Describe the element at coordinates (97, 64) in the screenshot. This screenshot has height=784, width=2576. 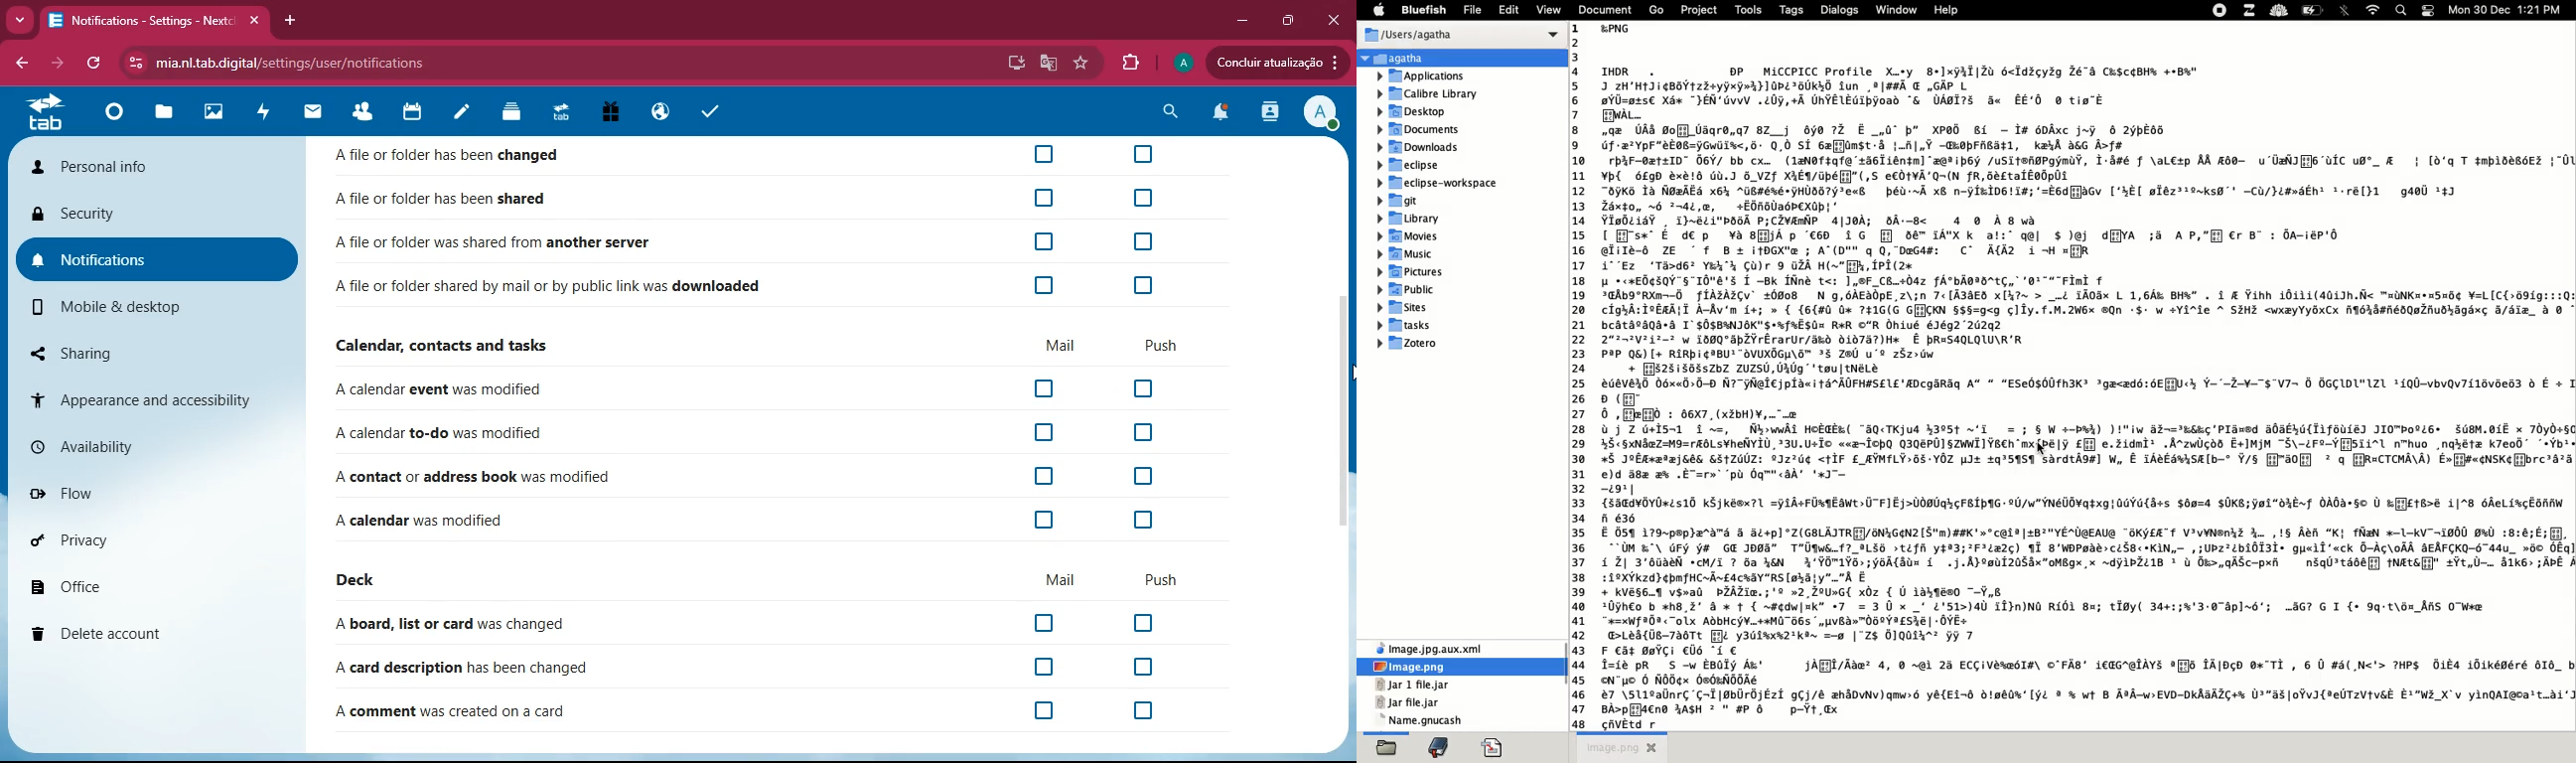
I see `refresh` at that location.